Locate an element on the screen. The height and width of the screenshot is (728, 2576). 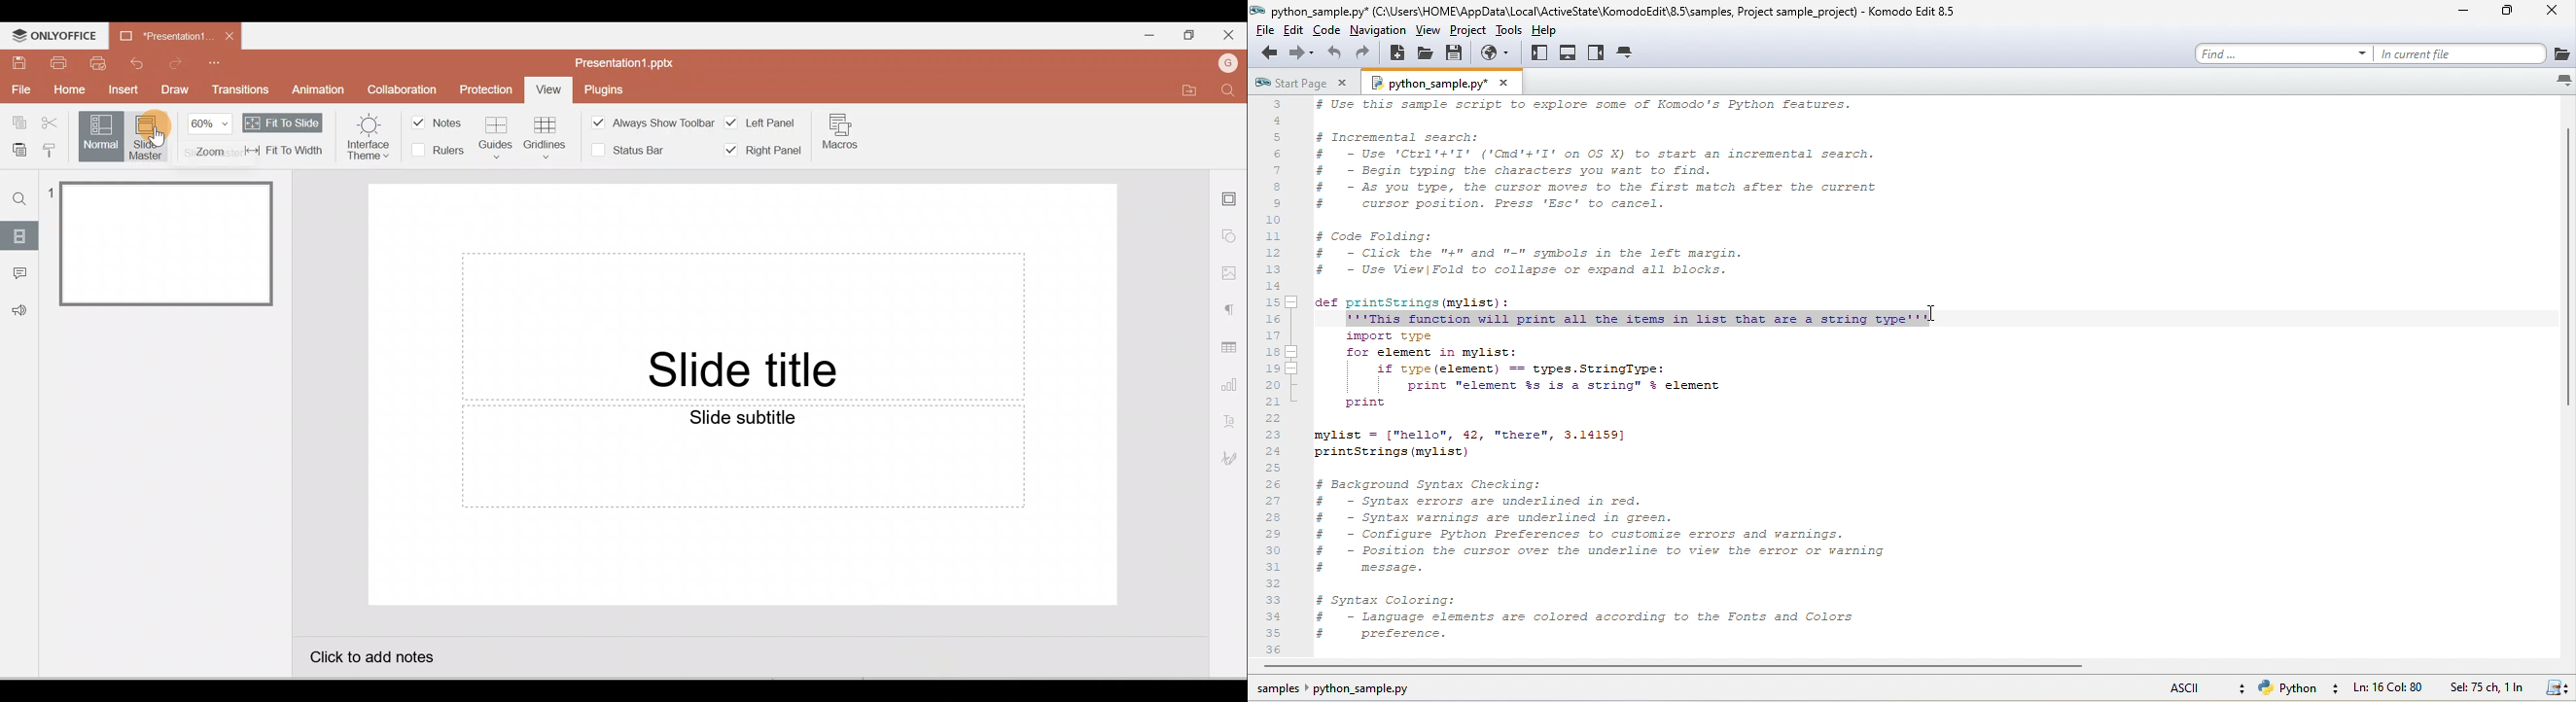
Insert is located at coordinates (122, 91).